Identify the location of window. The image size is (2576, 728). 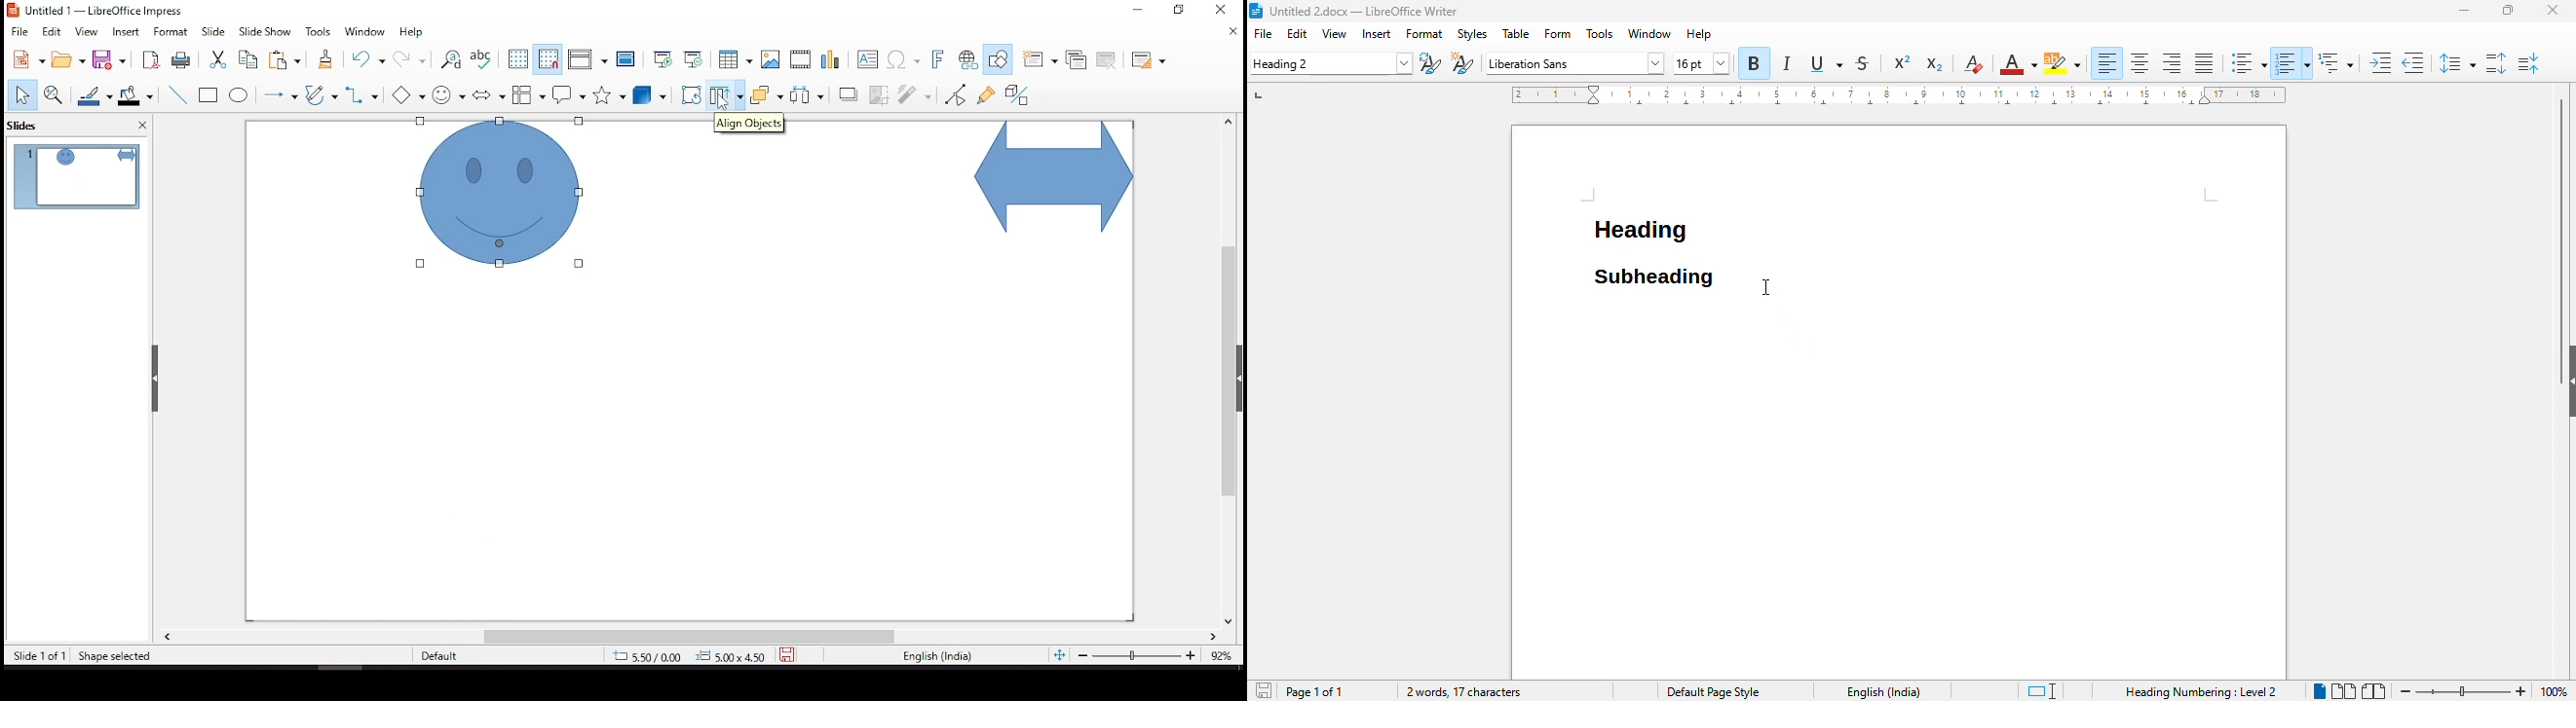
(1649, 34).